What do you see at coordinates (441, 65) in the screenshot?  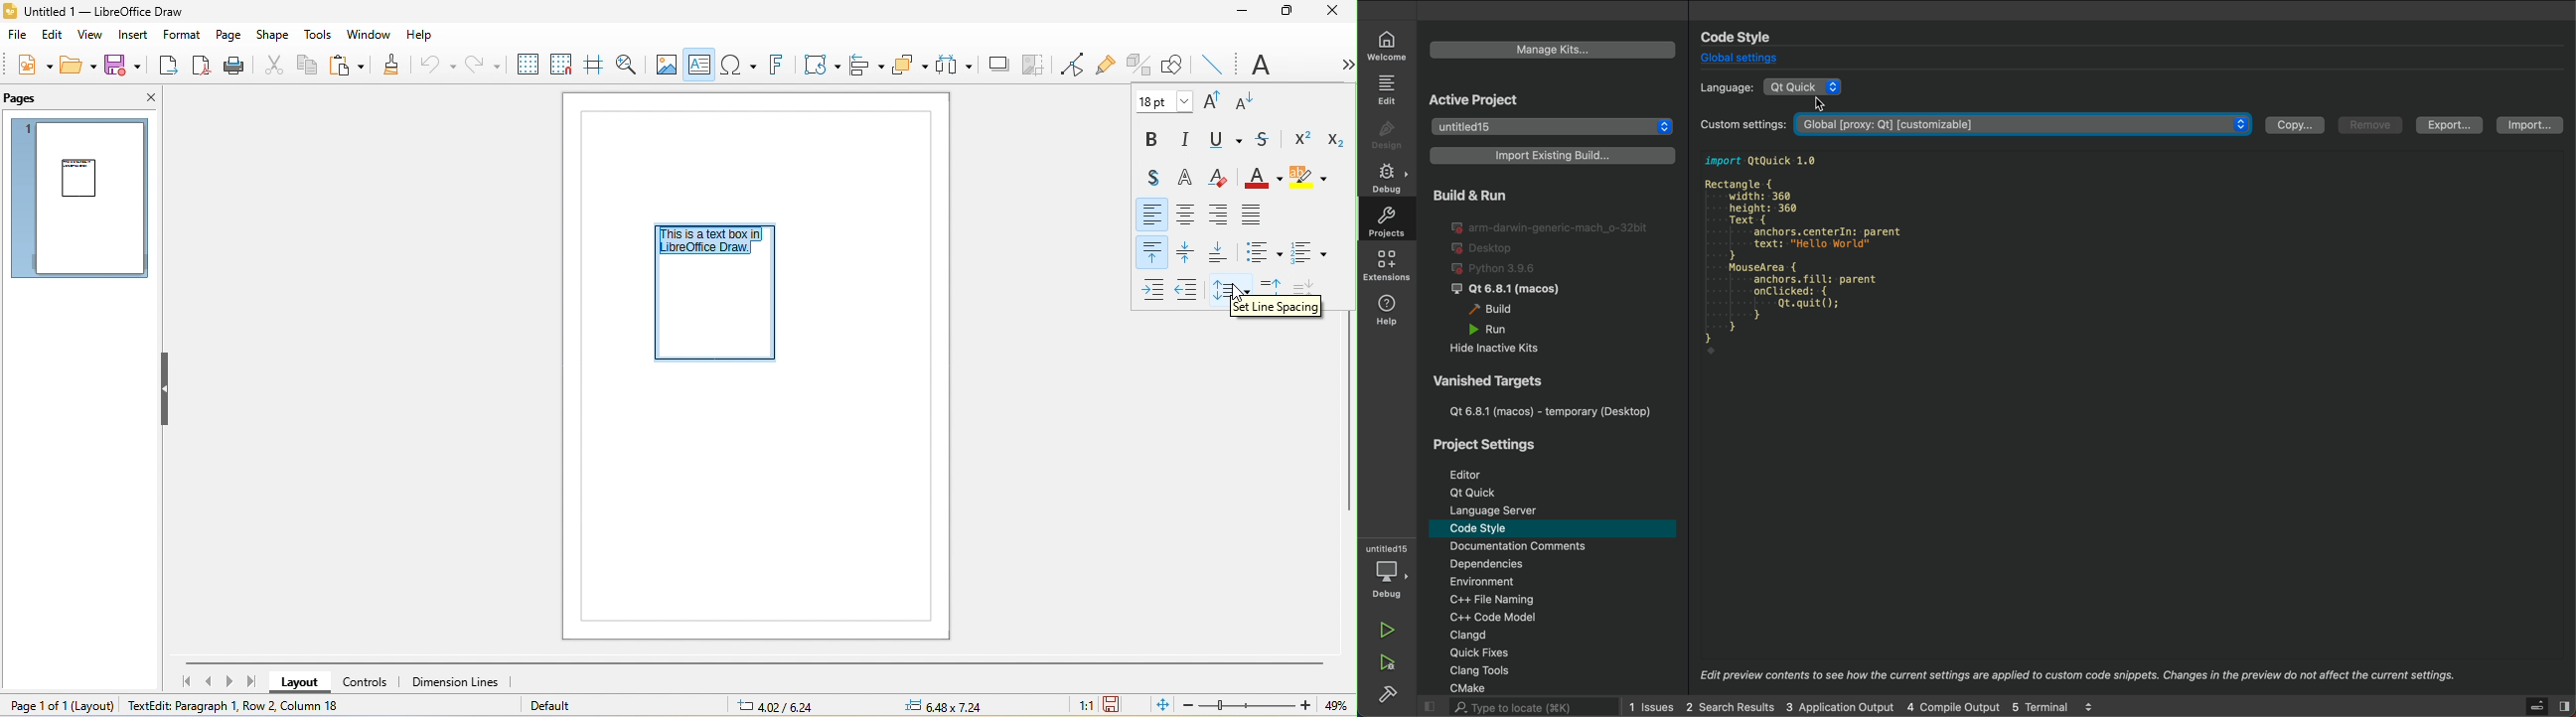 I see `undo` at bounding box center [441, 65].